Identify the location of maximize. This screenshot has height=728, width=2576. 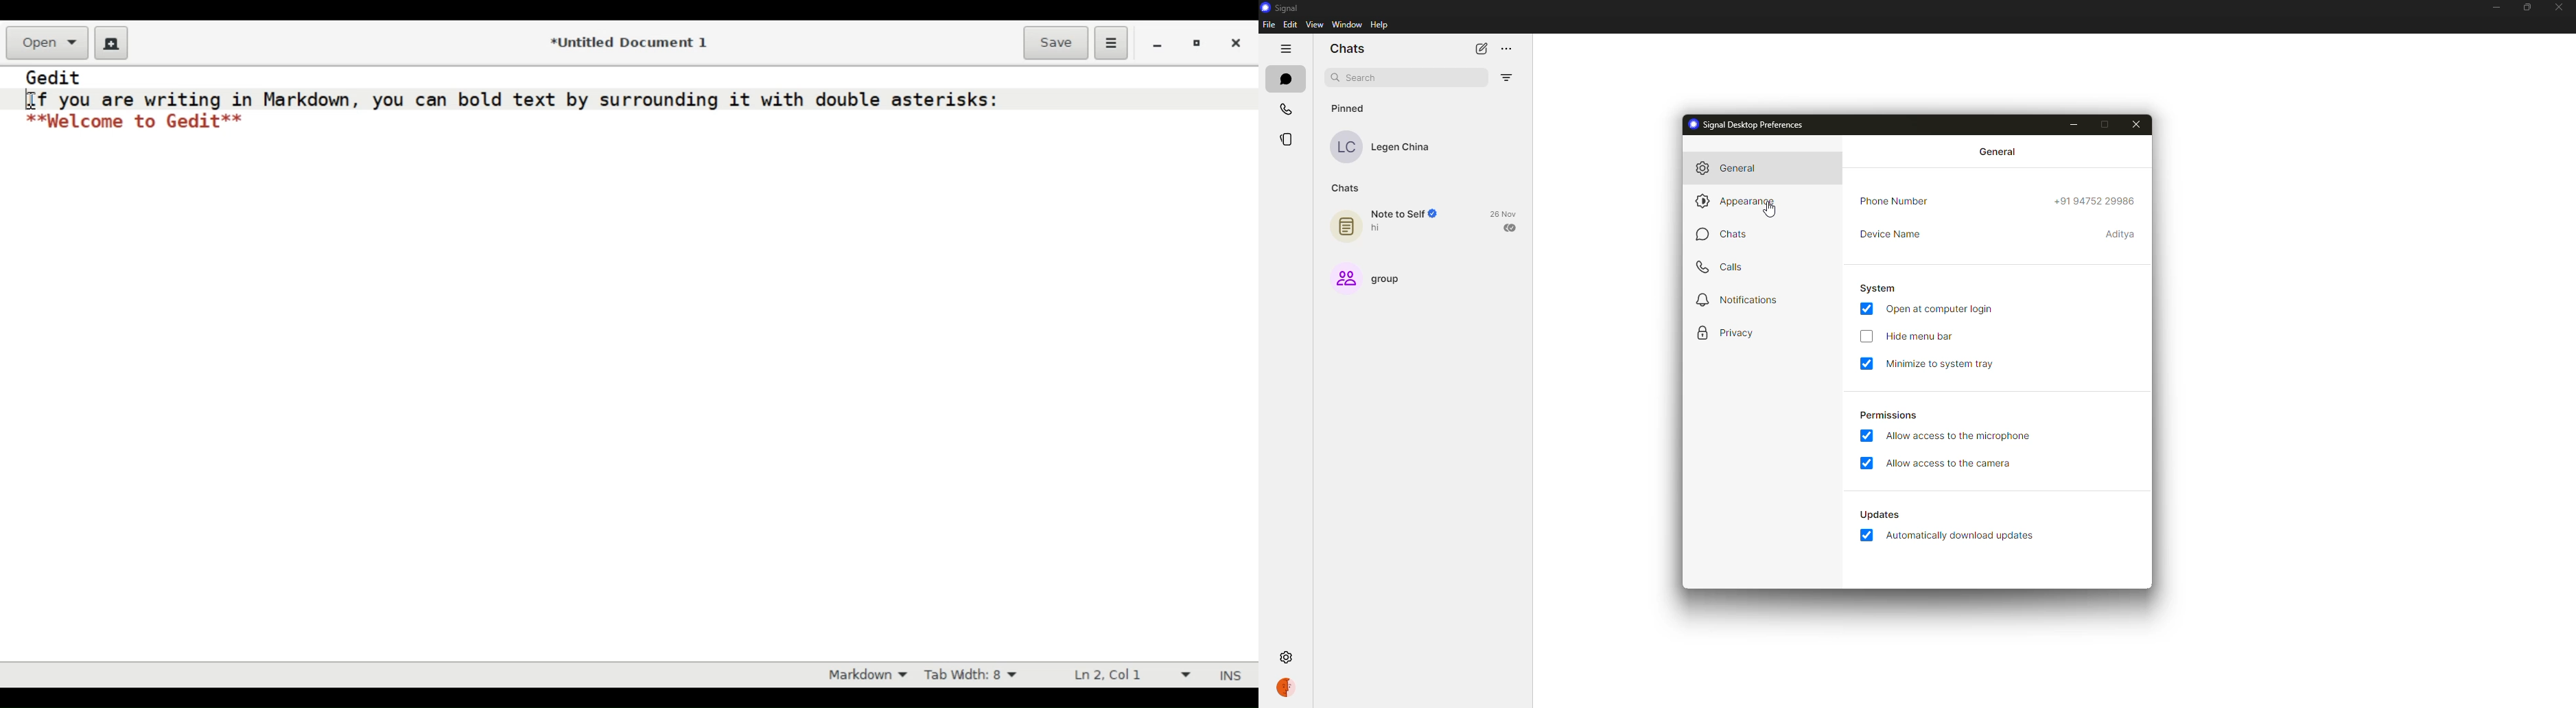
(2525, 8).